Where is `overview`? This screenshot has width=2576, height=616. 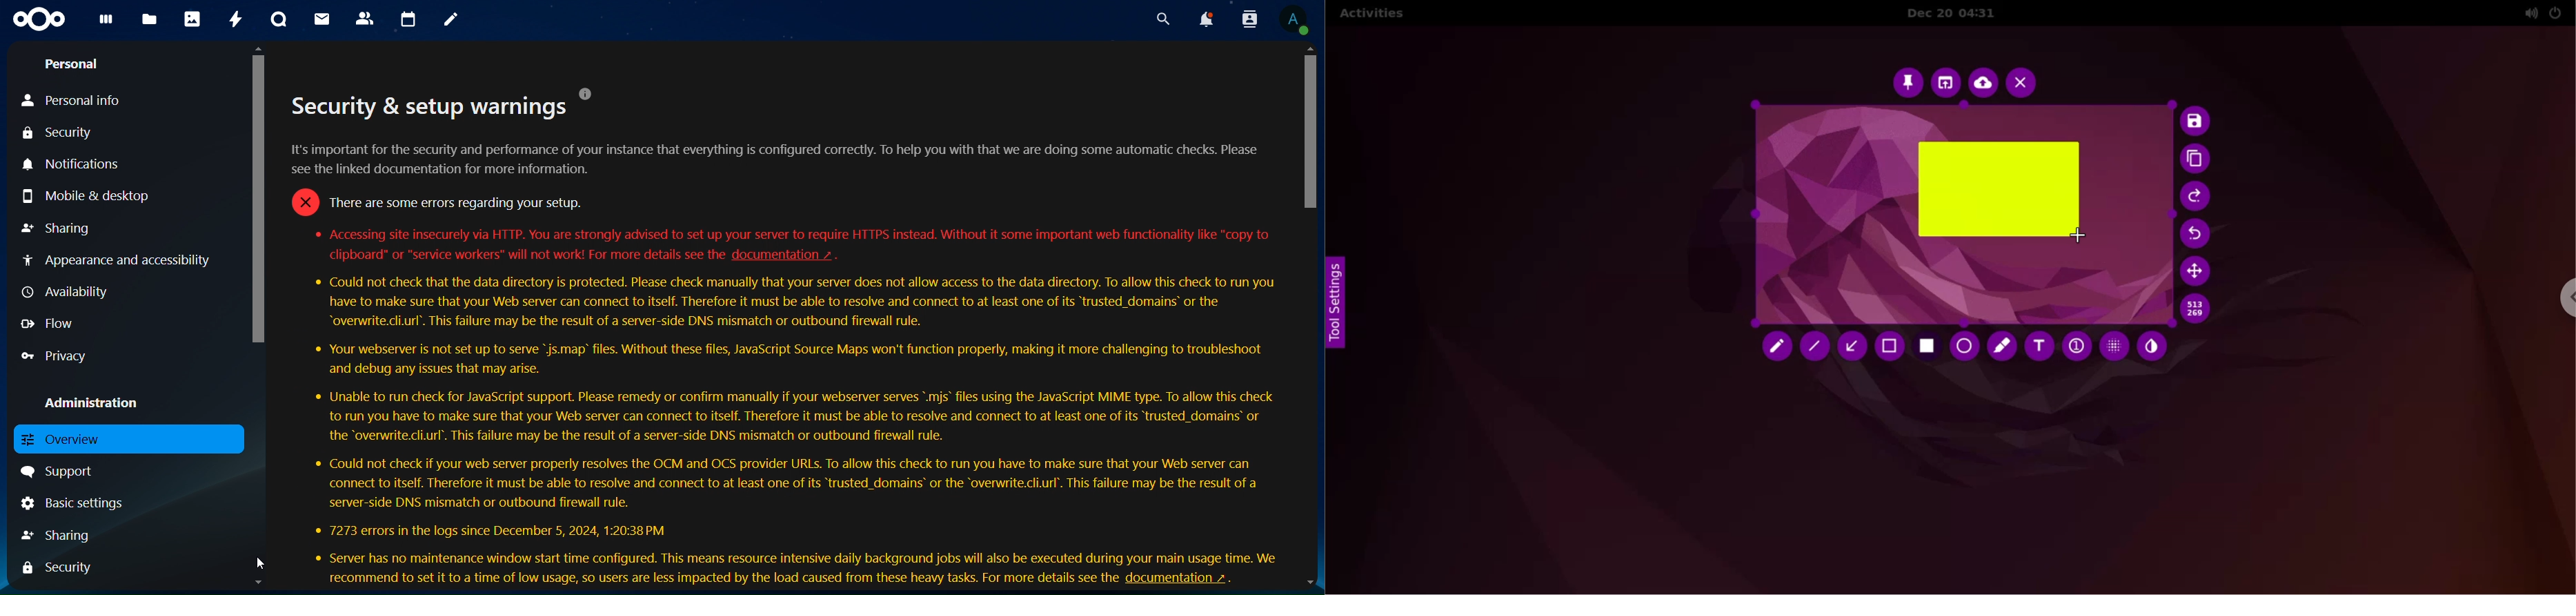
overview is located at coordinates (70, 437).